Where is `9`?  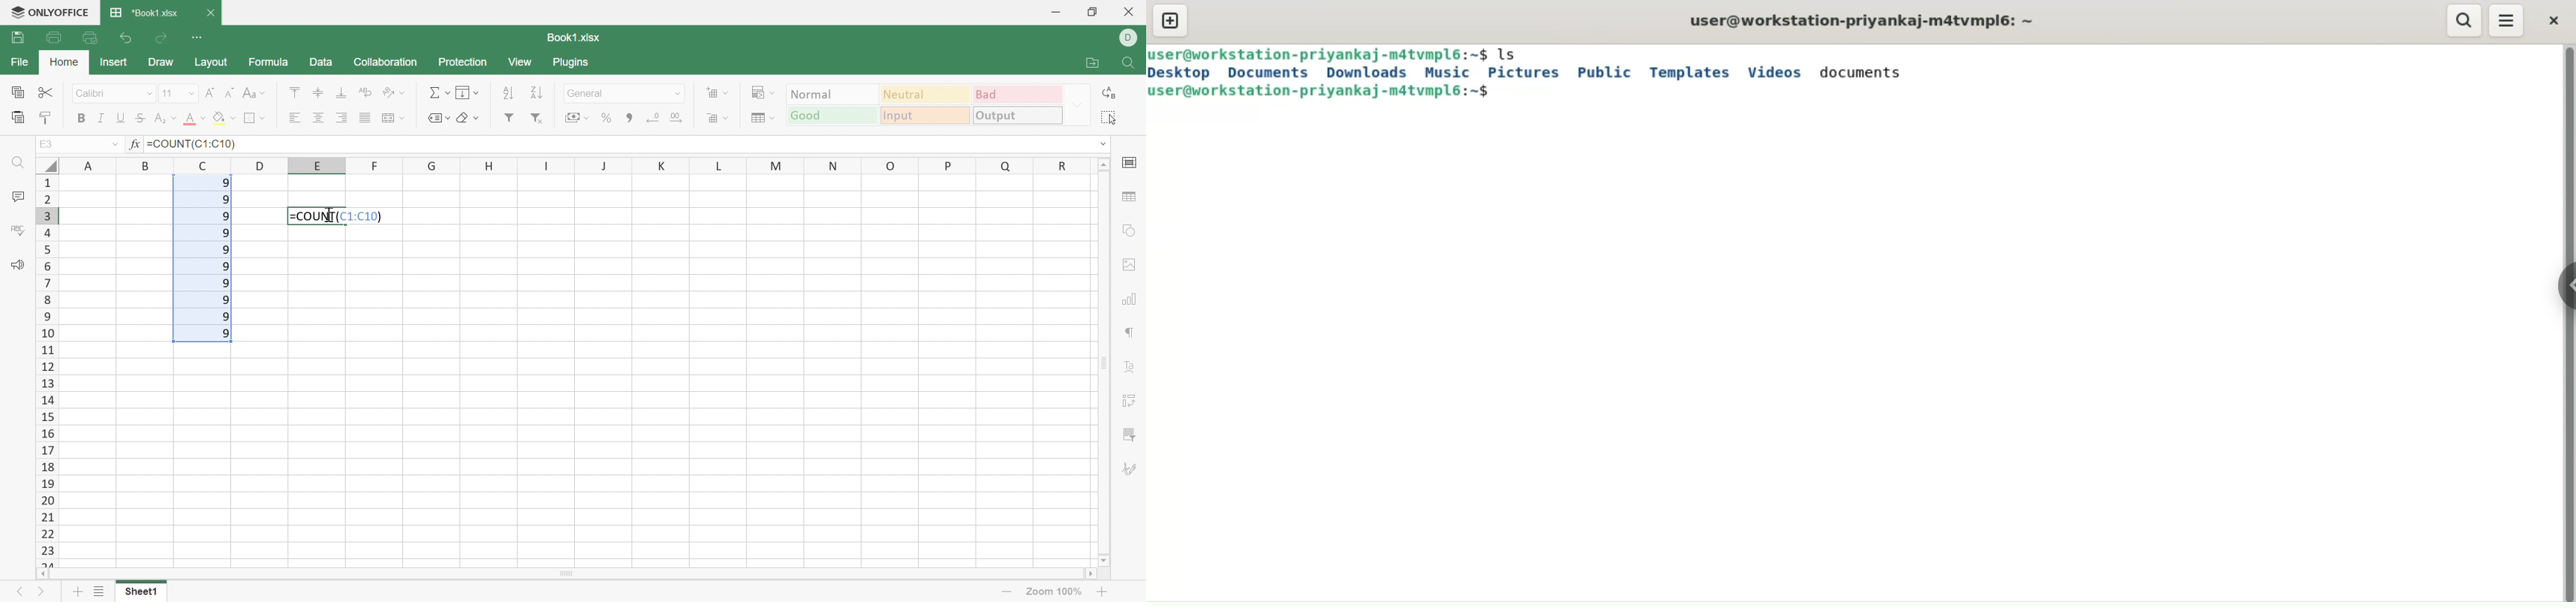
9 is located at coordinates (225, 318).